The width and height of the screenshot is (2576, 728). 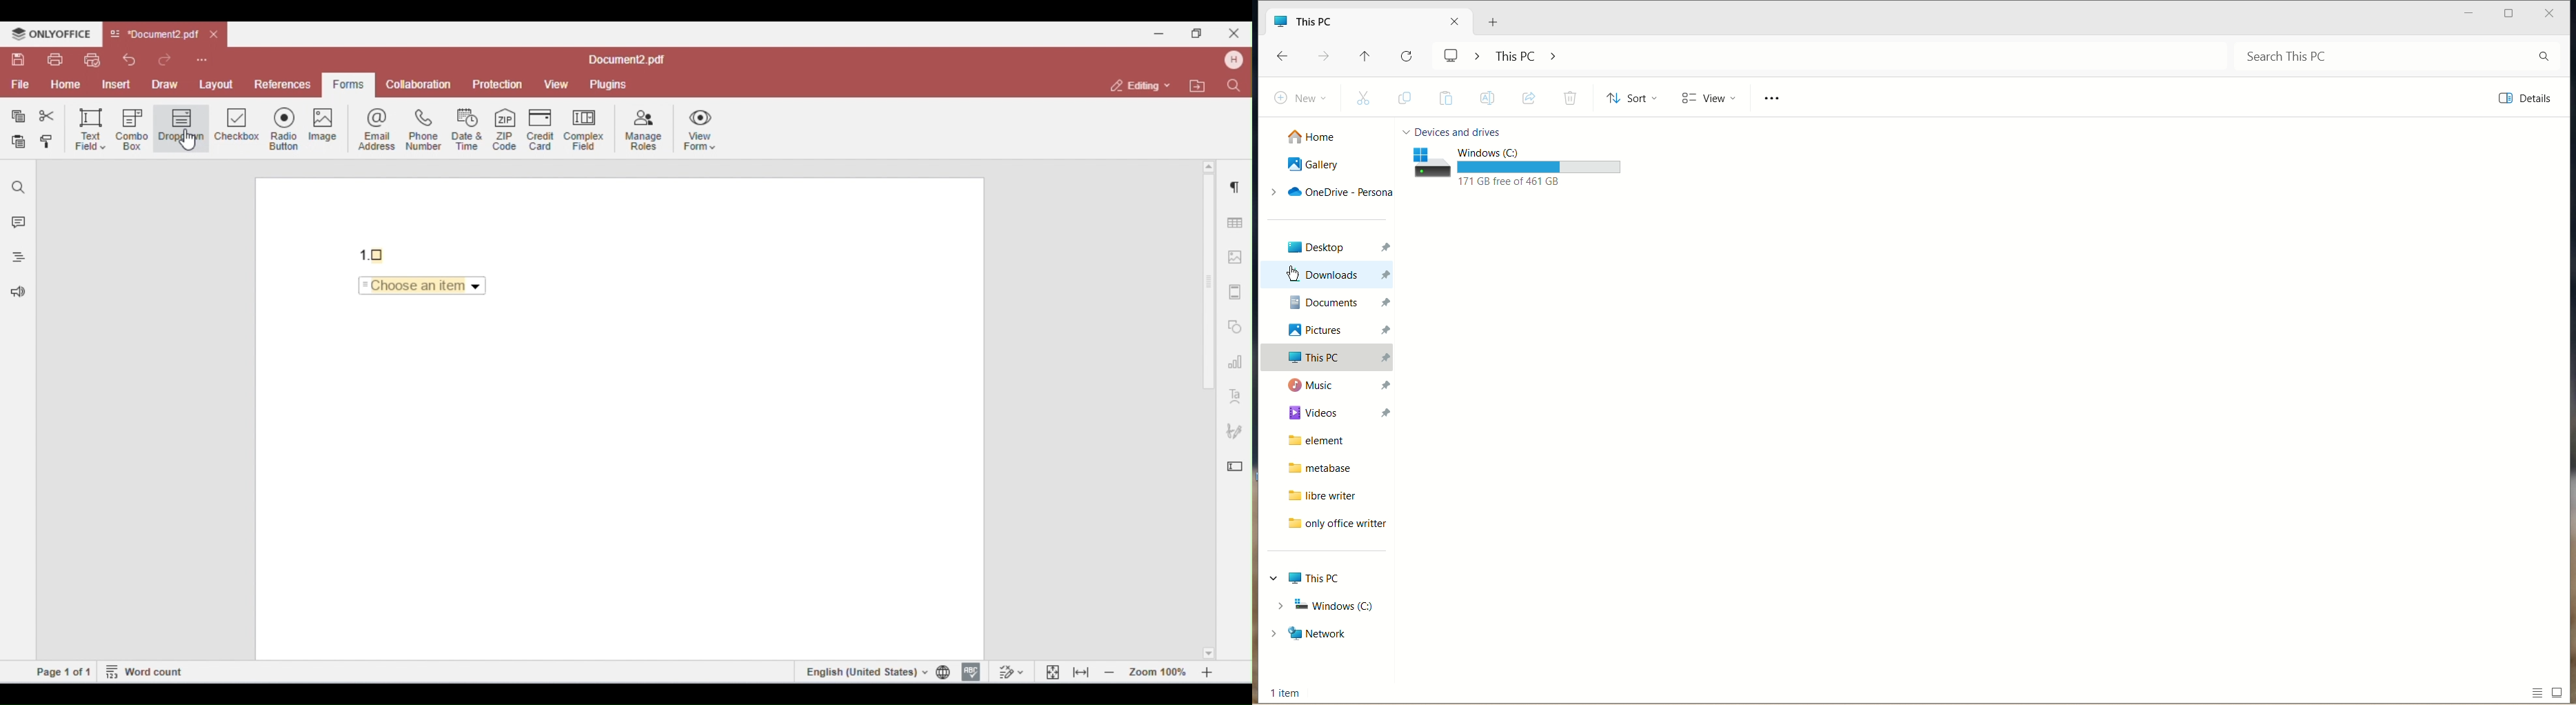 I want to click on metabase, so click(x=1316, y=468).